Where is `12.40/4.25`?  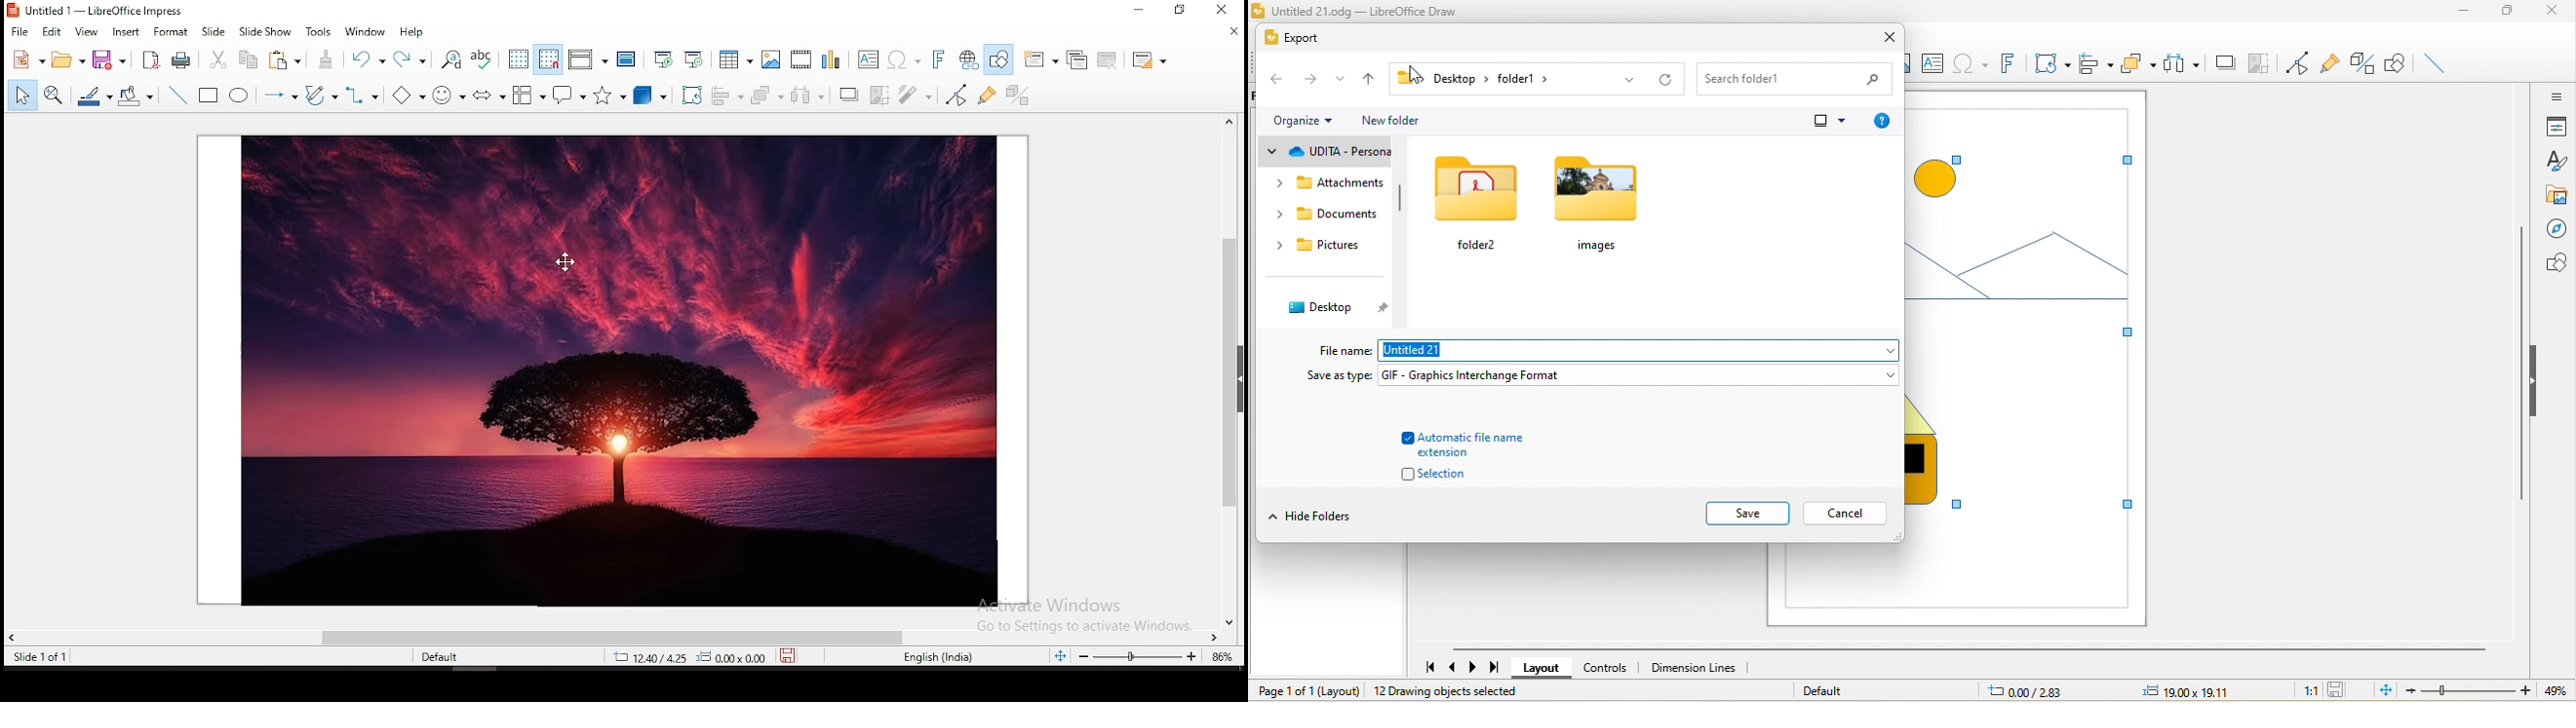 12.40/4.25 is located at coordinates (652, 657).